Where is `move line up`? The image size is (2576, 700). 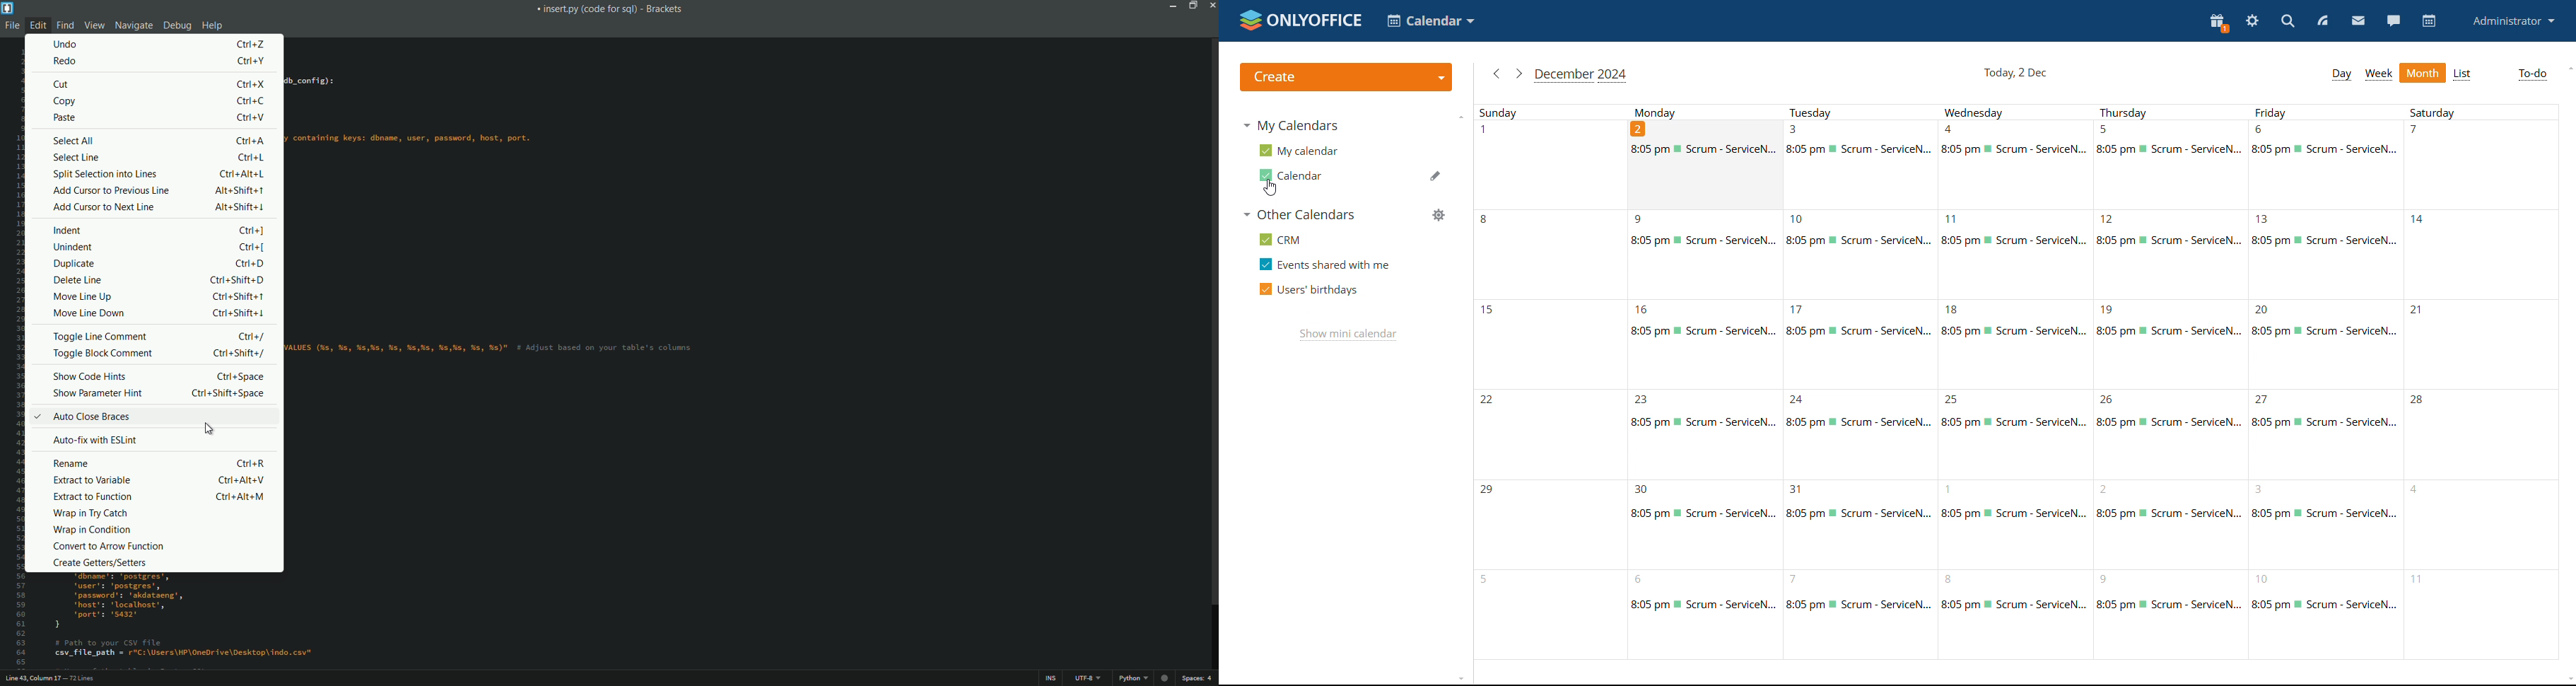
move line up is located at coordinates (81, 297).